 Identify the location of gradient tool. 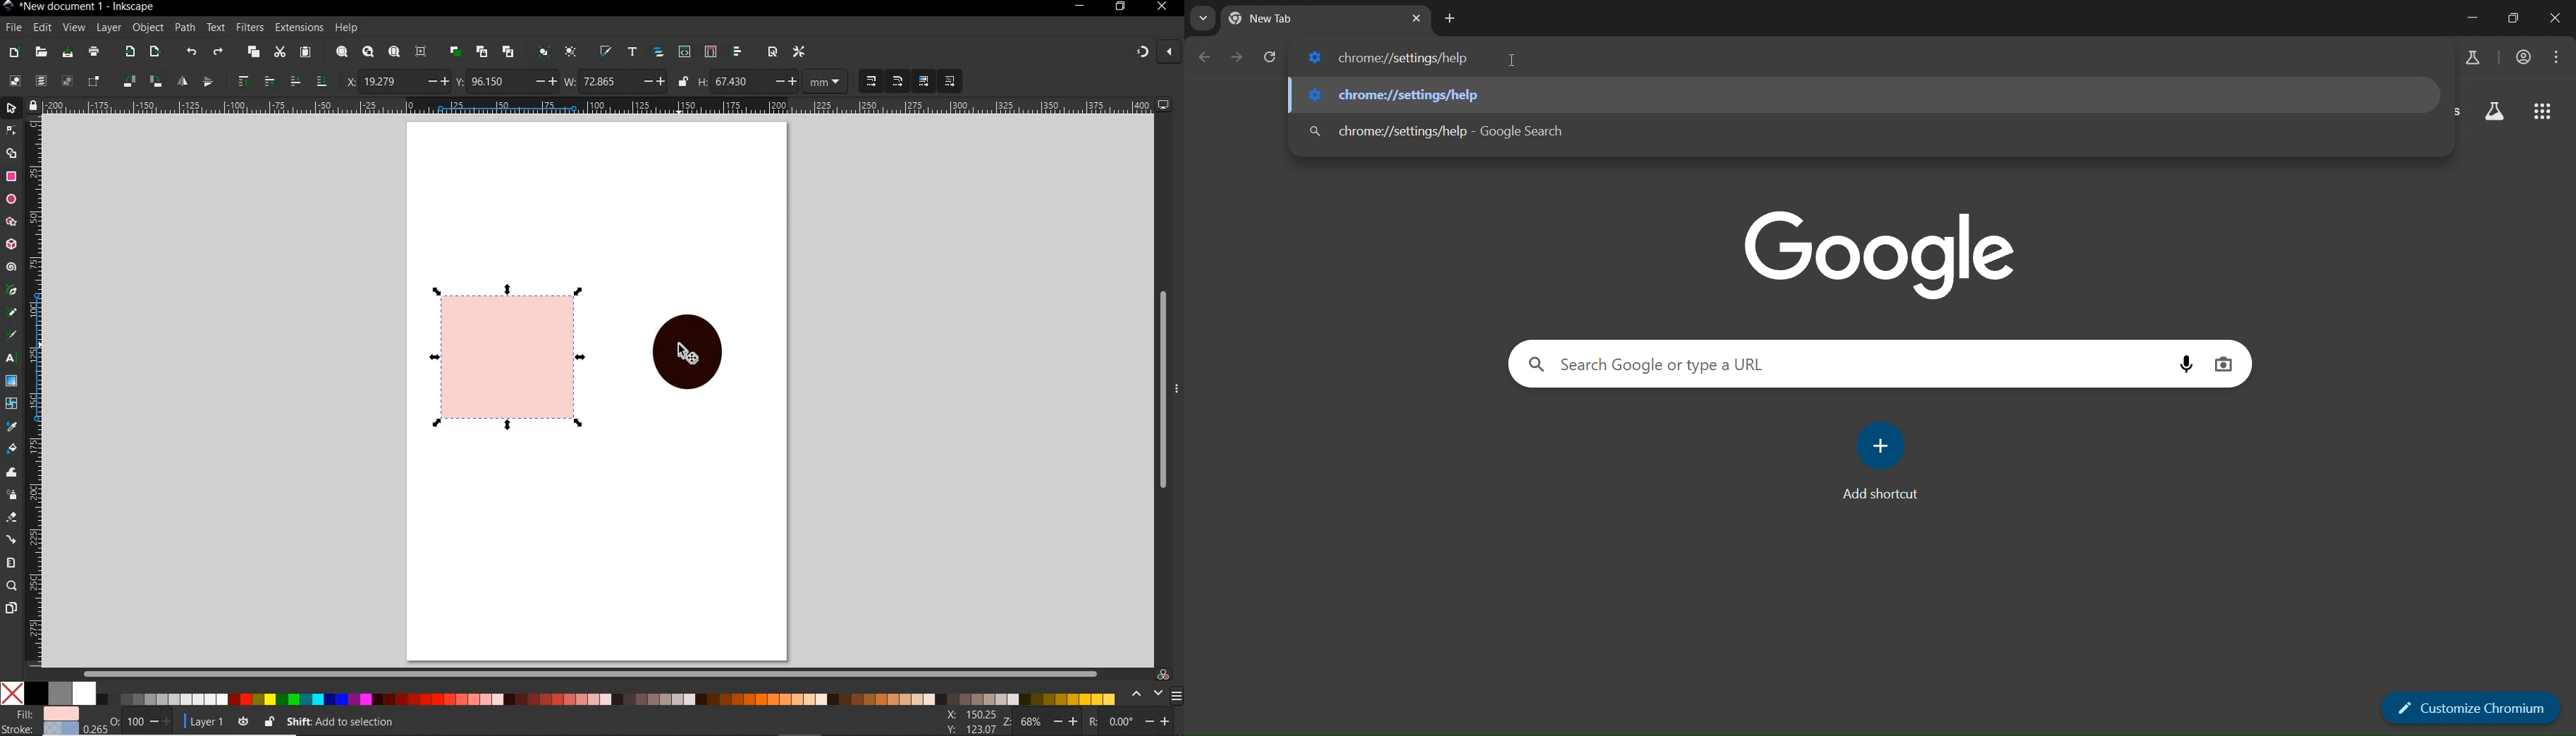
(12, 380).